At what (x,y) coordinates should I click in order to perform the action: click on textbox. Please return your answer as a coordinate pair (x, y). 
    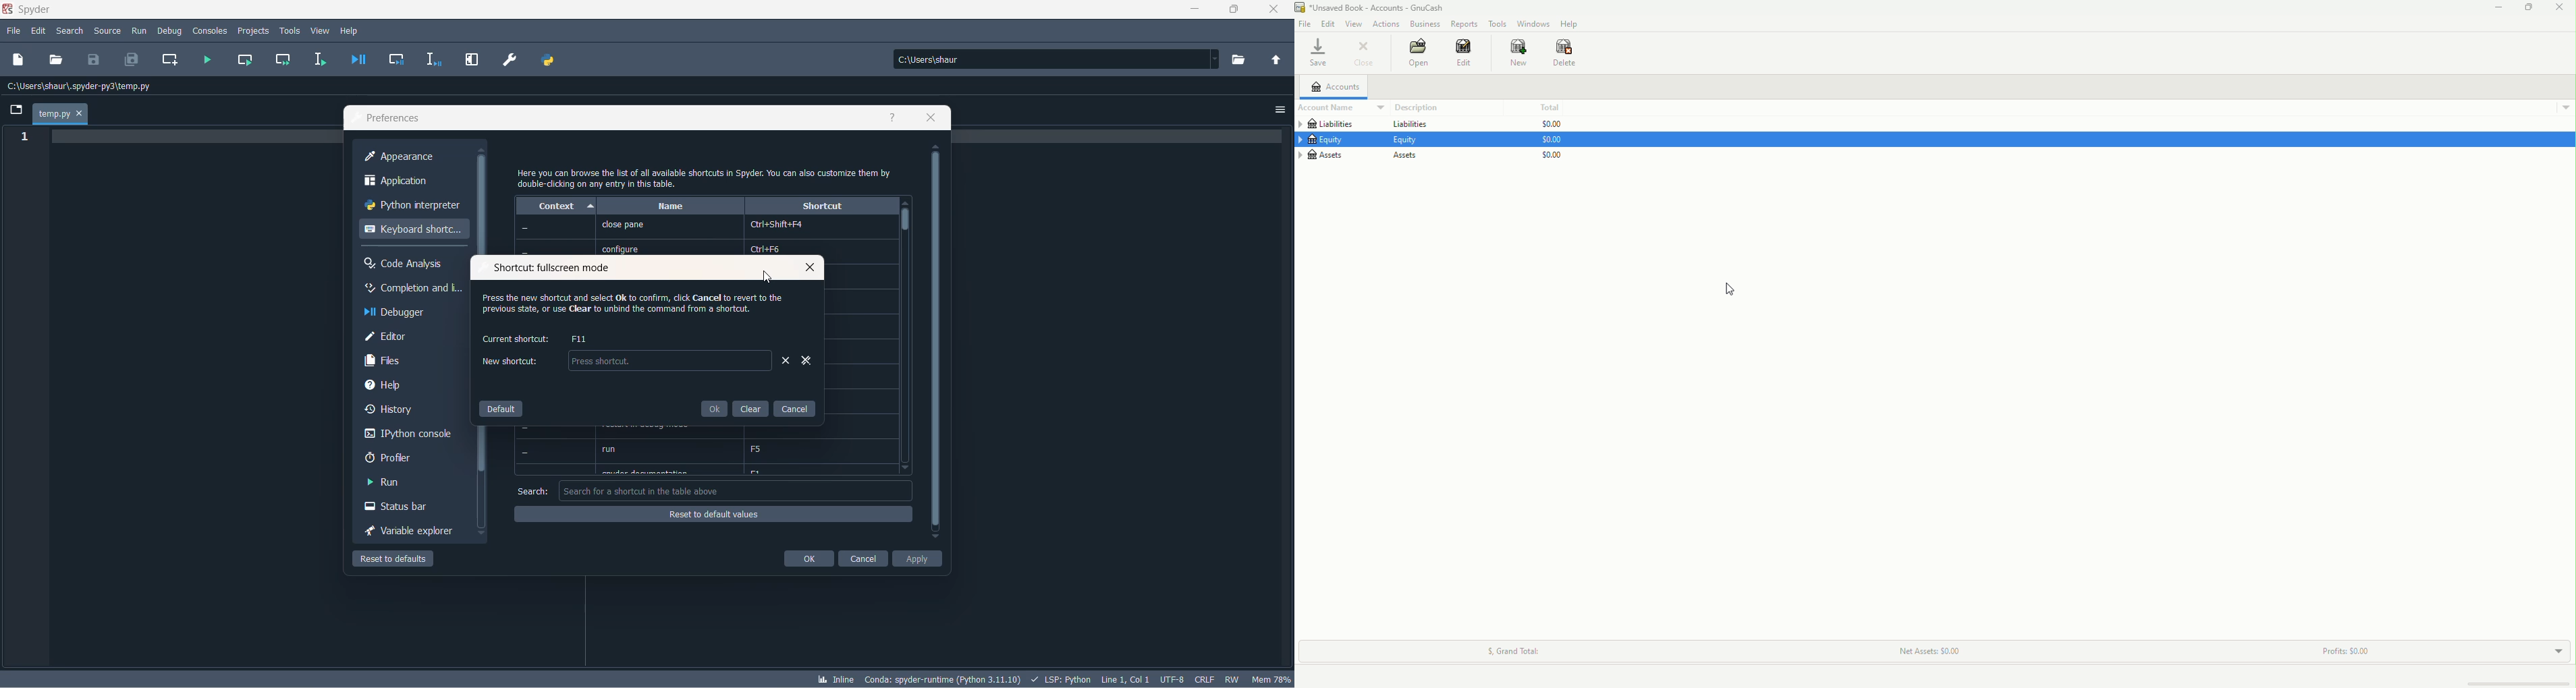
    Looking at the image, I should click on (669, 362).